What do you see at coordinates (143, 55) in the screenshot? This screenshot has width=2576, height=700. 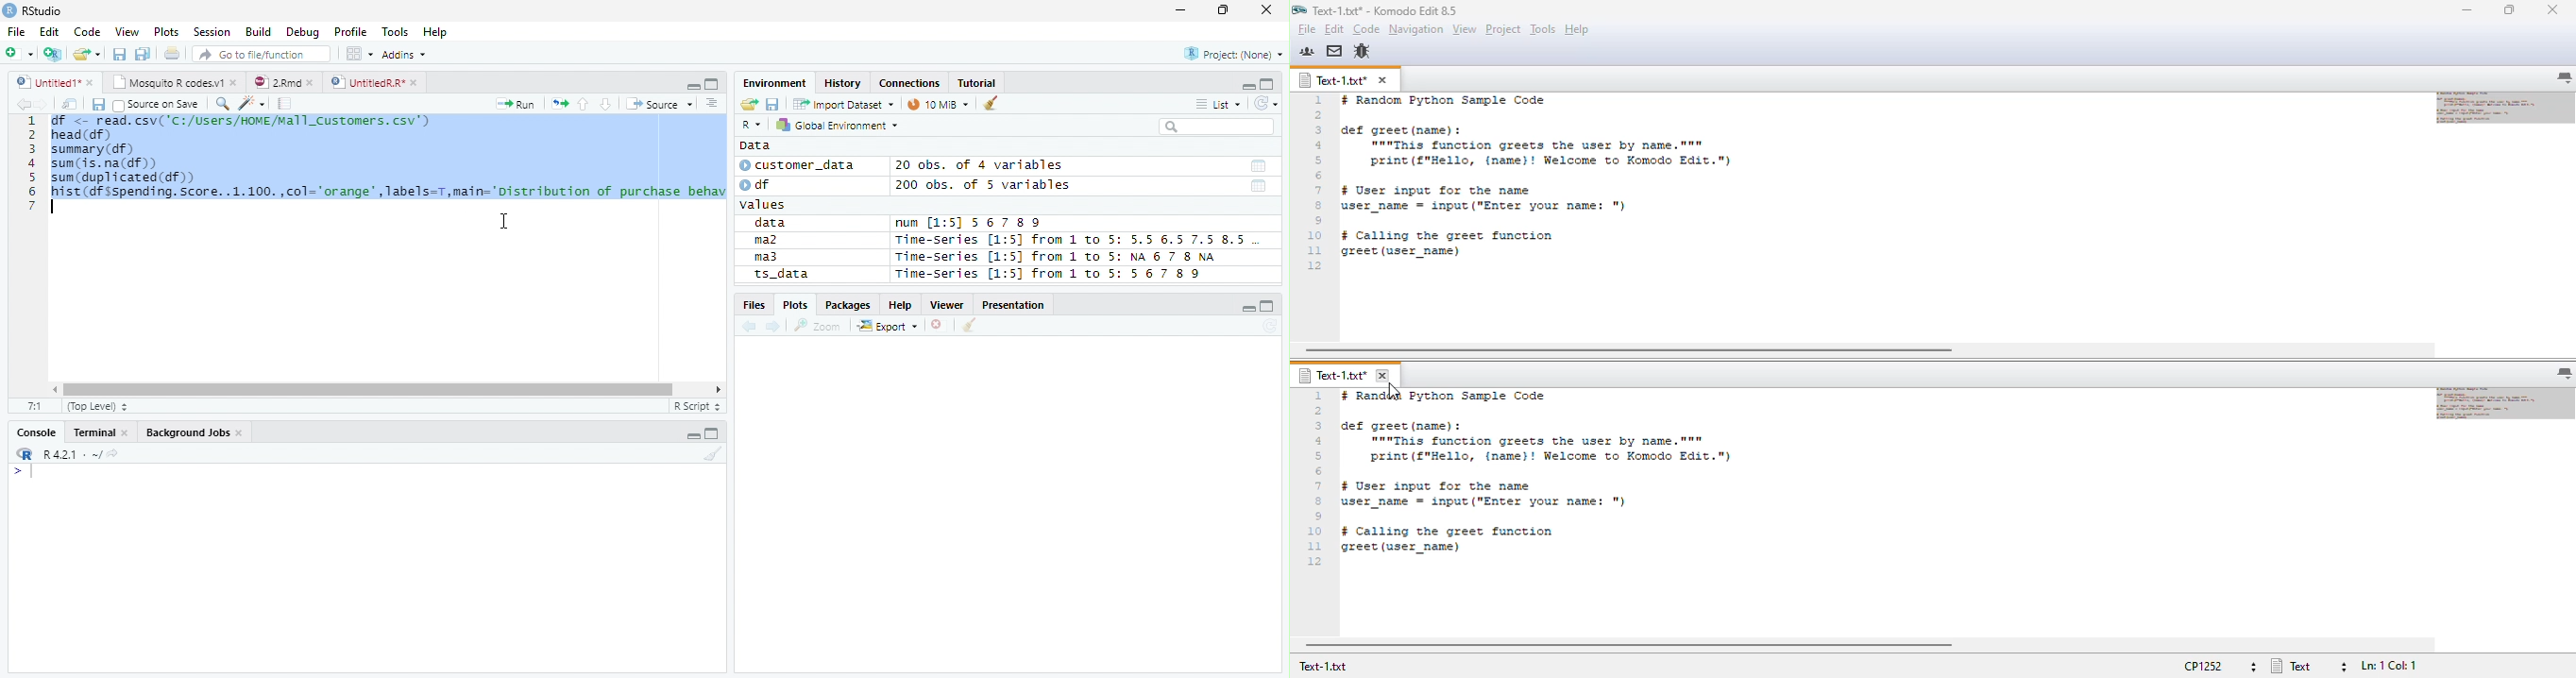 I see `Save all open documents` at bounding box center [143, 55].